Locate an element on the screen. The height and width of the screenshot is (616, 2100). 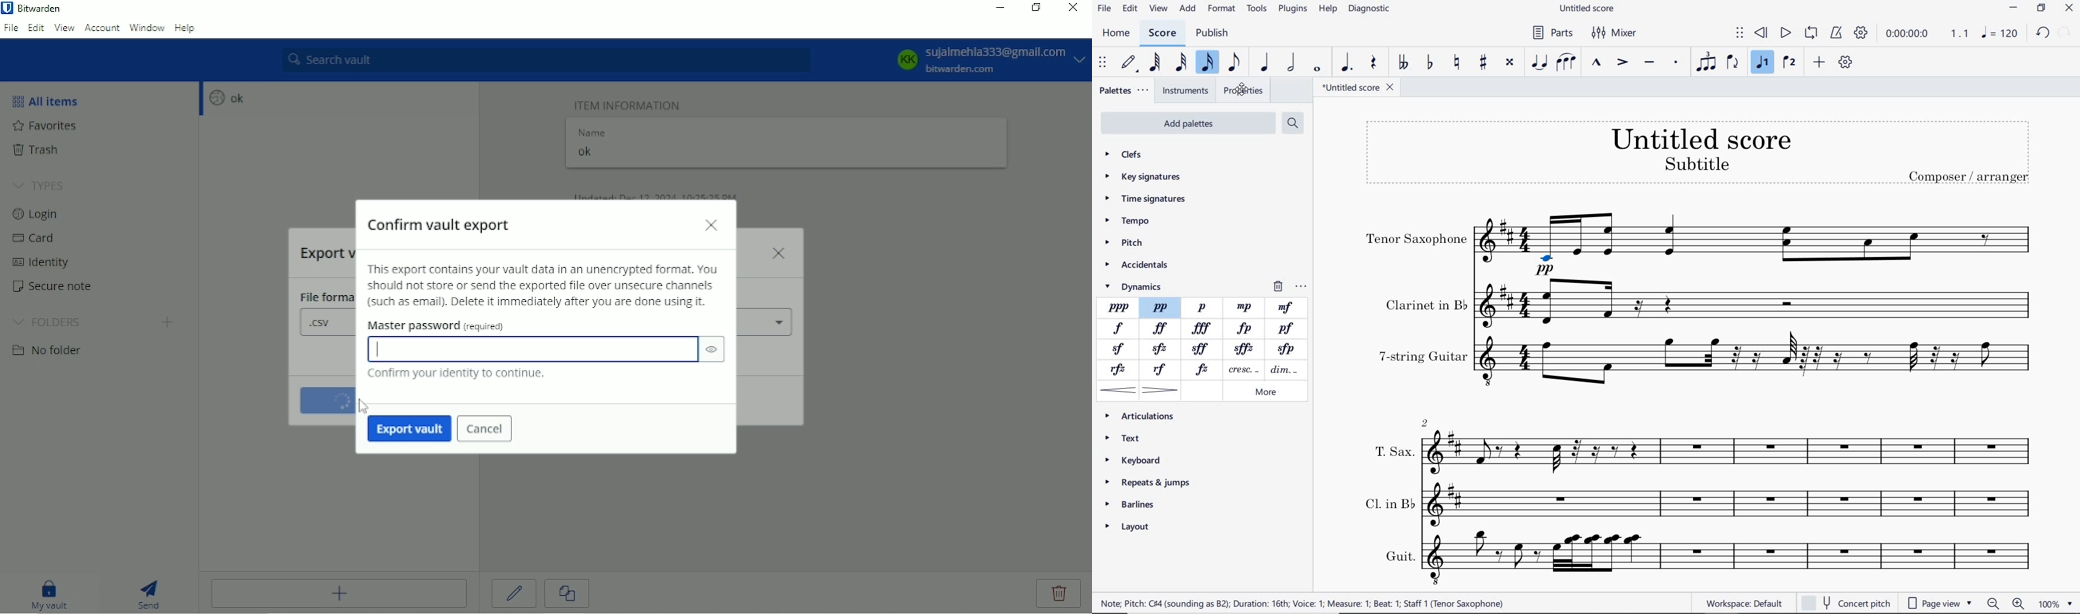
MF (MEZZO-FORTE) is located at coordinates (1285, 308).